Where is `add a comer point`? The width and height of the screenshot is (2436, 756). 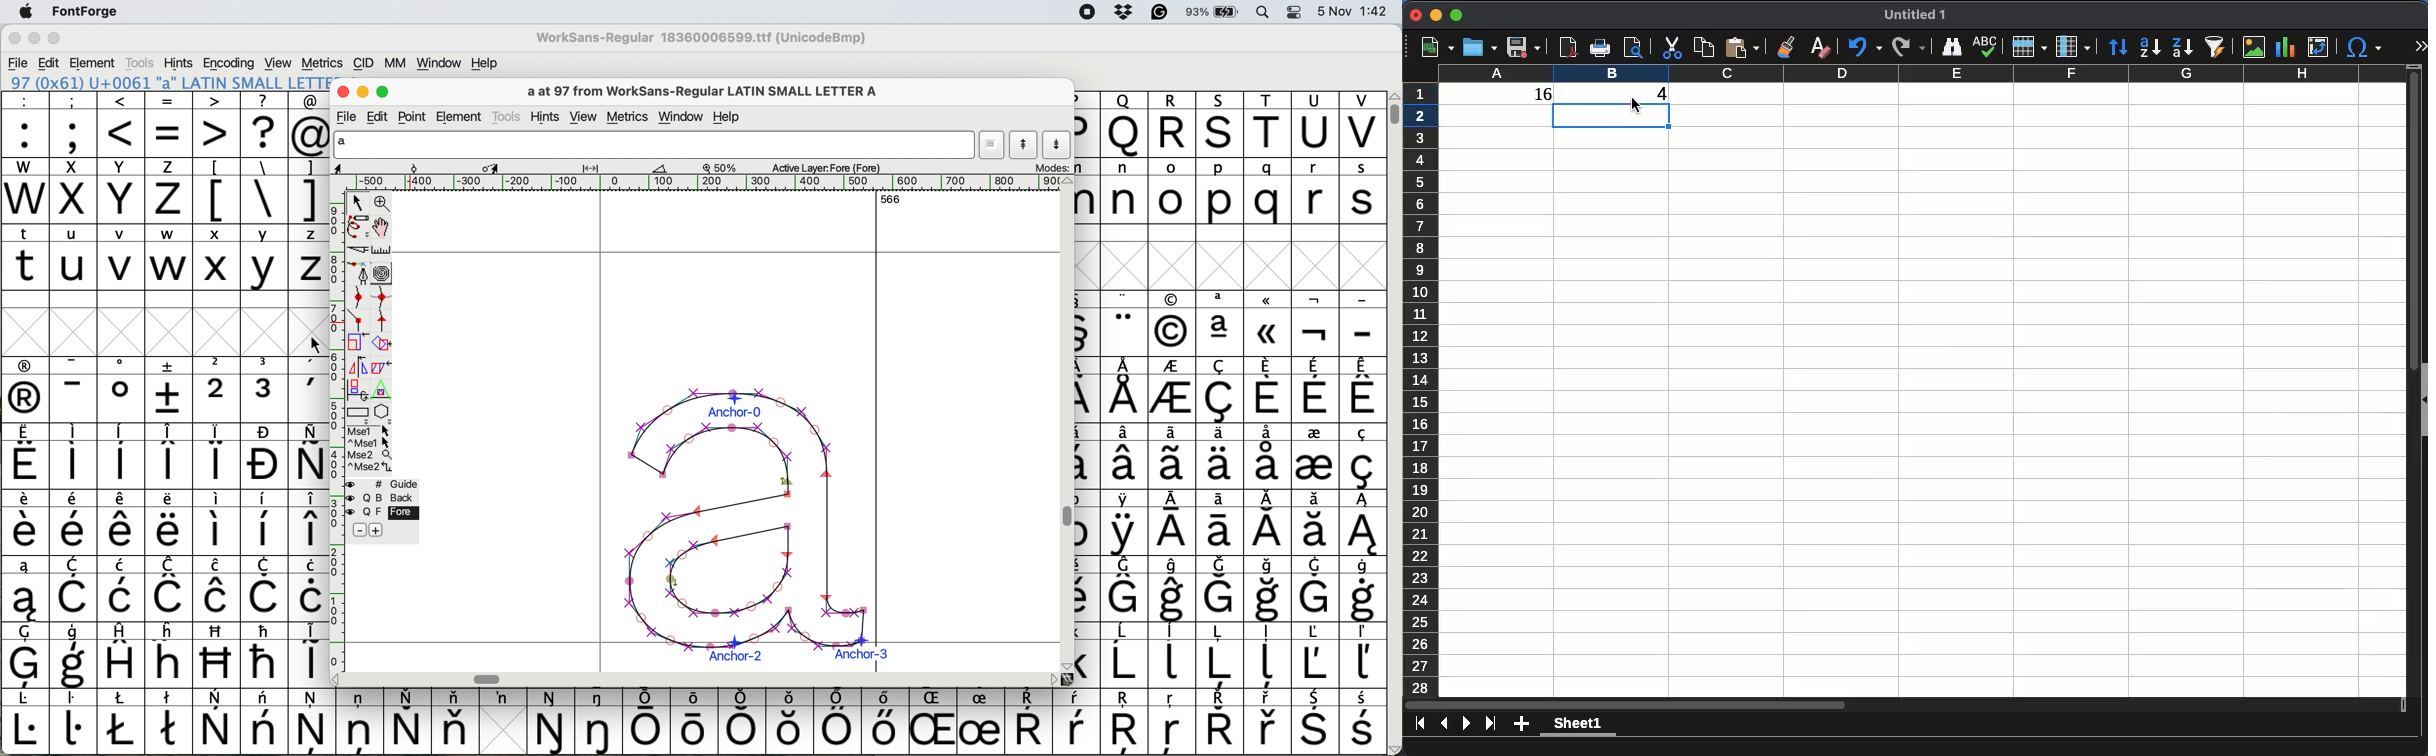 add a comer point is located at coordinates (360, 319).